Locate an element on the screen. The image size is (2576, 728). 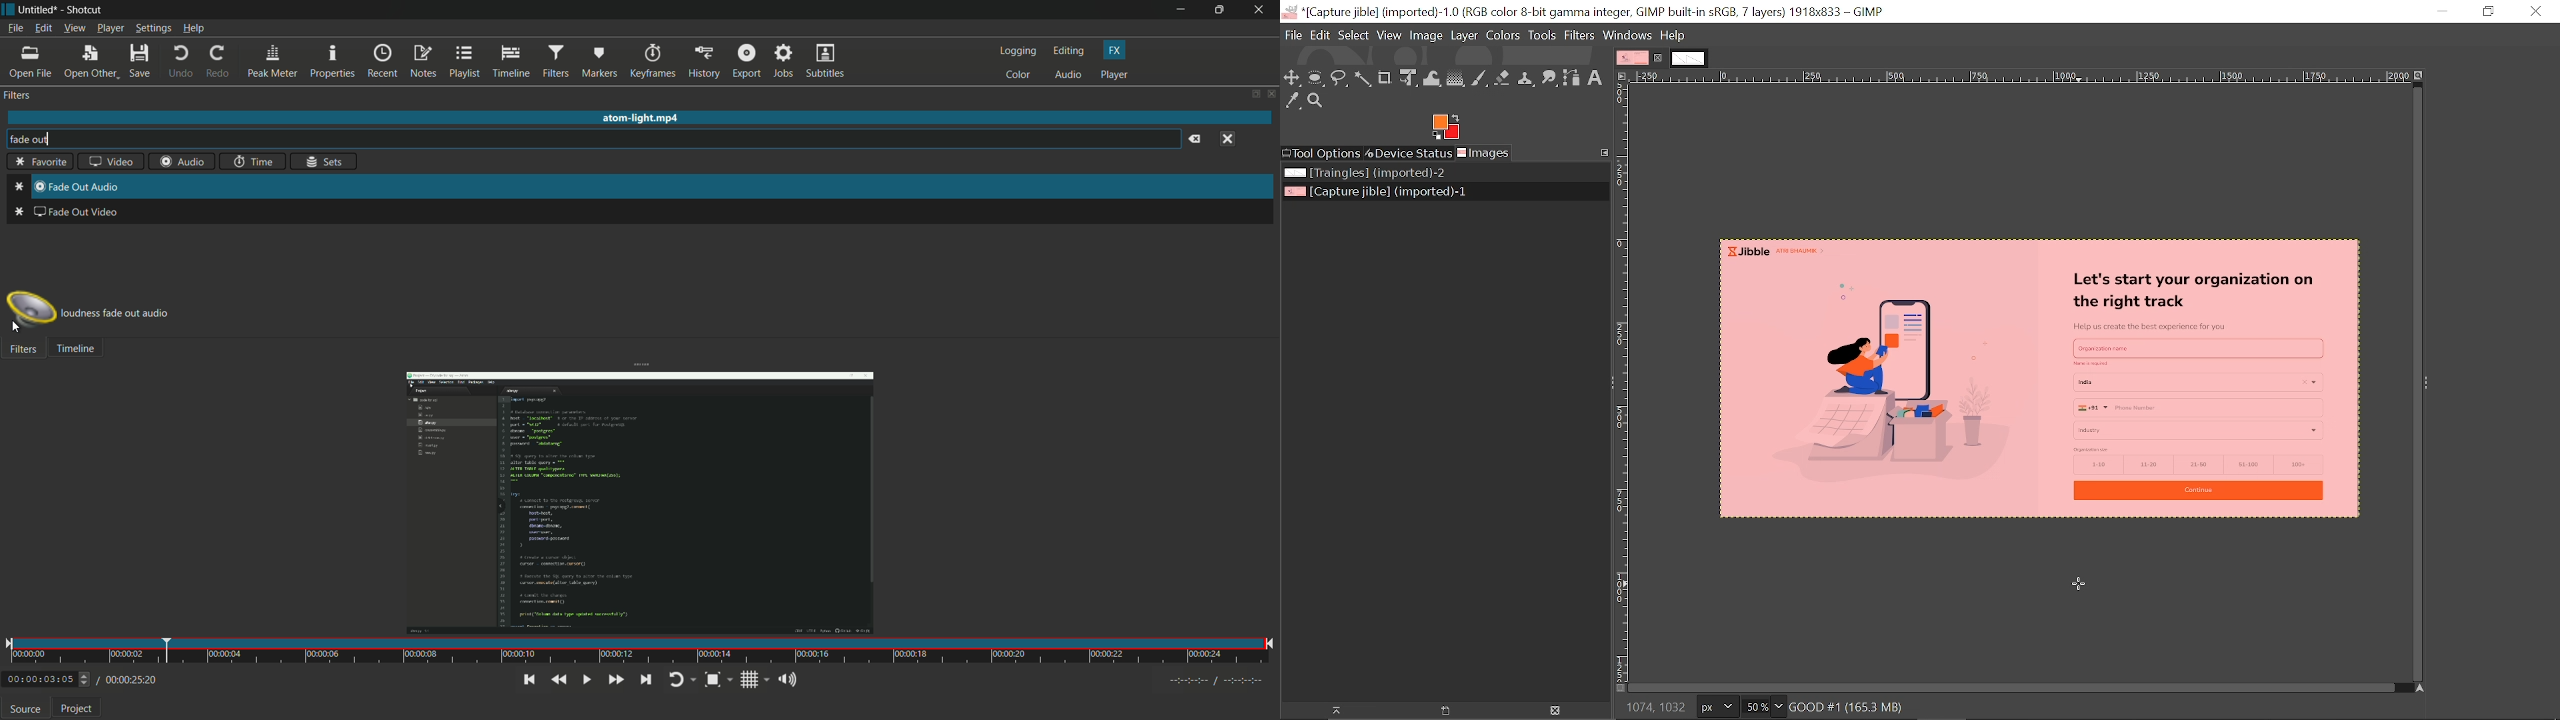
skip to the next point is located at coordinates (645, 679).